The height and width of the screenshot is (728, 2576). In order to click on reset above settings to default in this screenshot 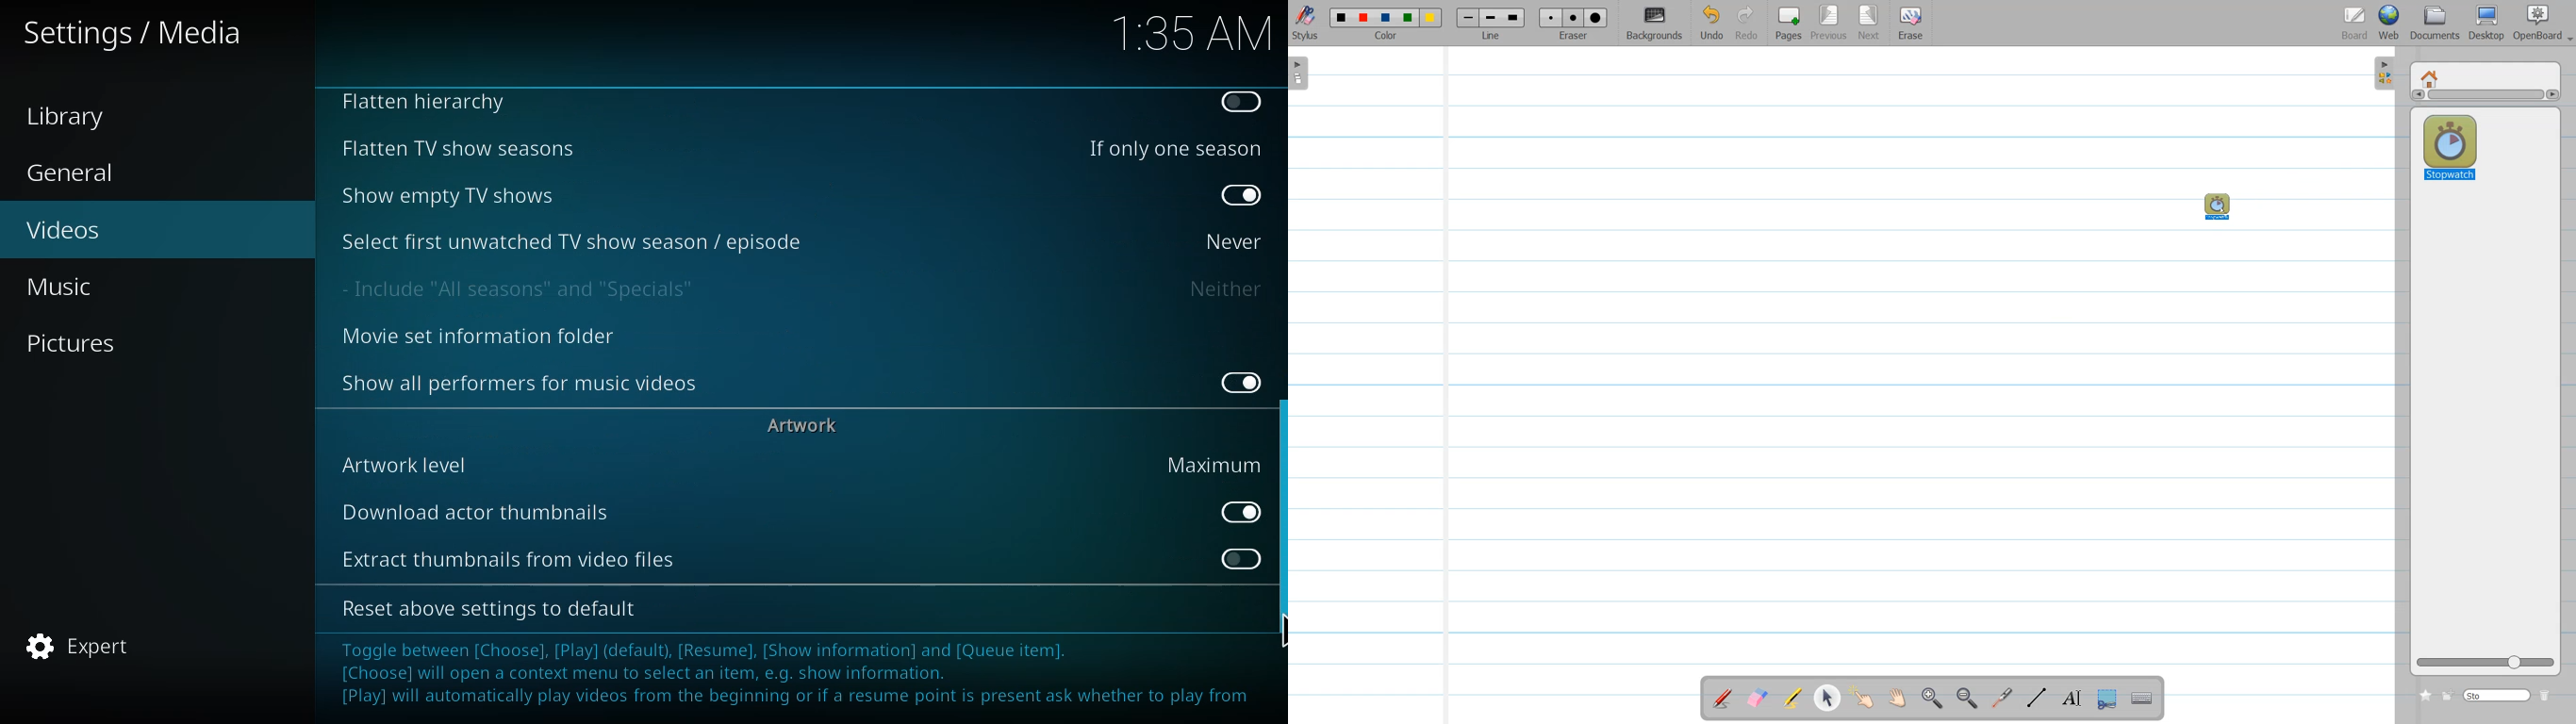, I will do `click(494, 609)`.